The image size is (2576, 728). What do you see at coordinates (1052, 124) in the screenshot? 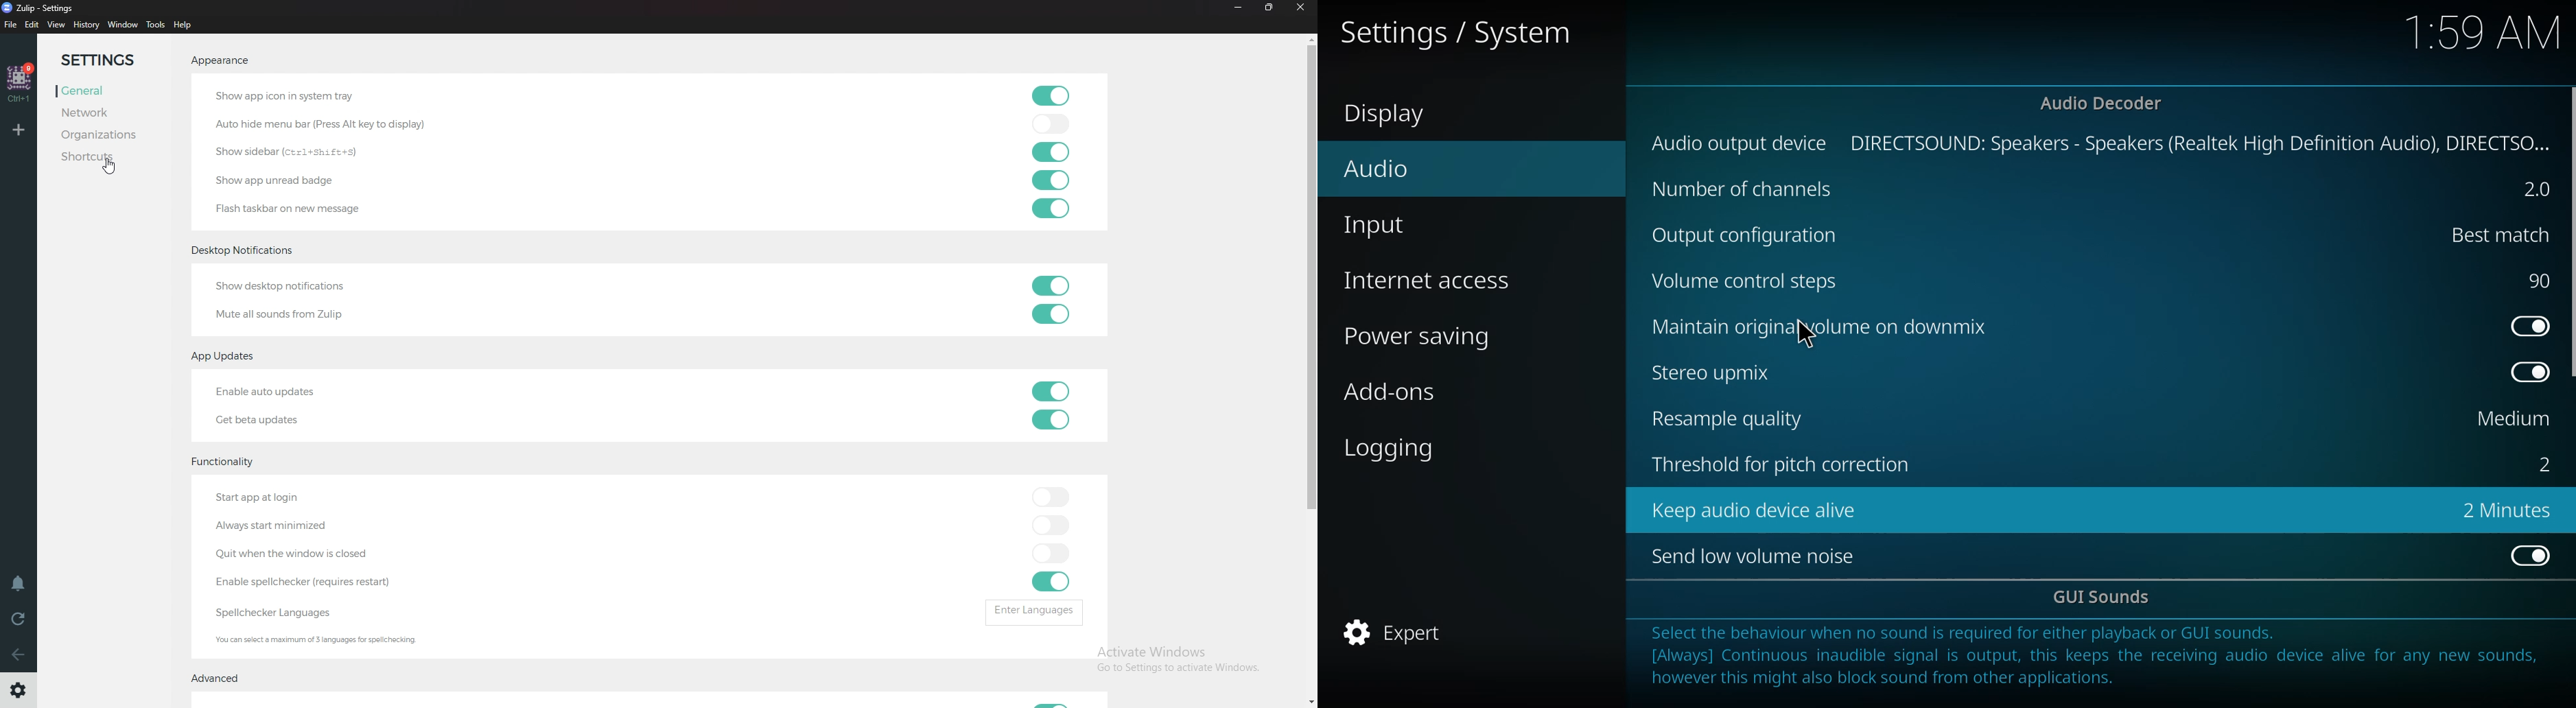
I see `toggle` at bounding box center [1052, 124].